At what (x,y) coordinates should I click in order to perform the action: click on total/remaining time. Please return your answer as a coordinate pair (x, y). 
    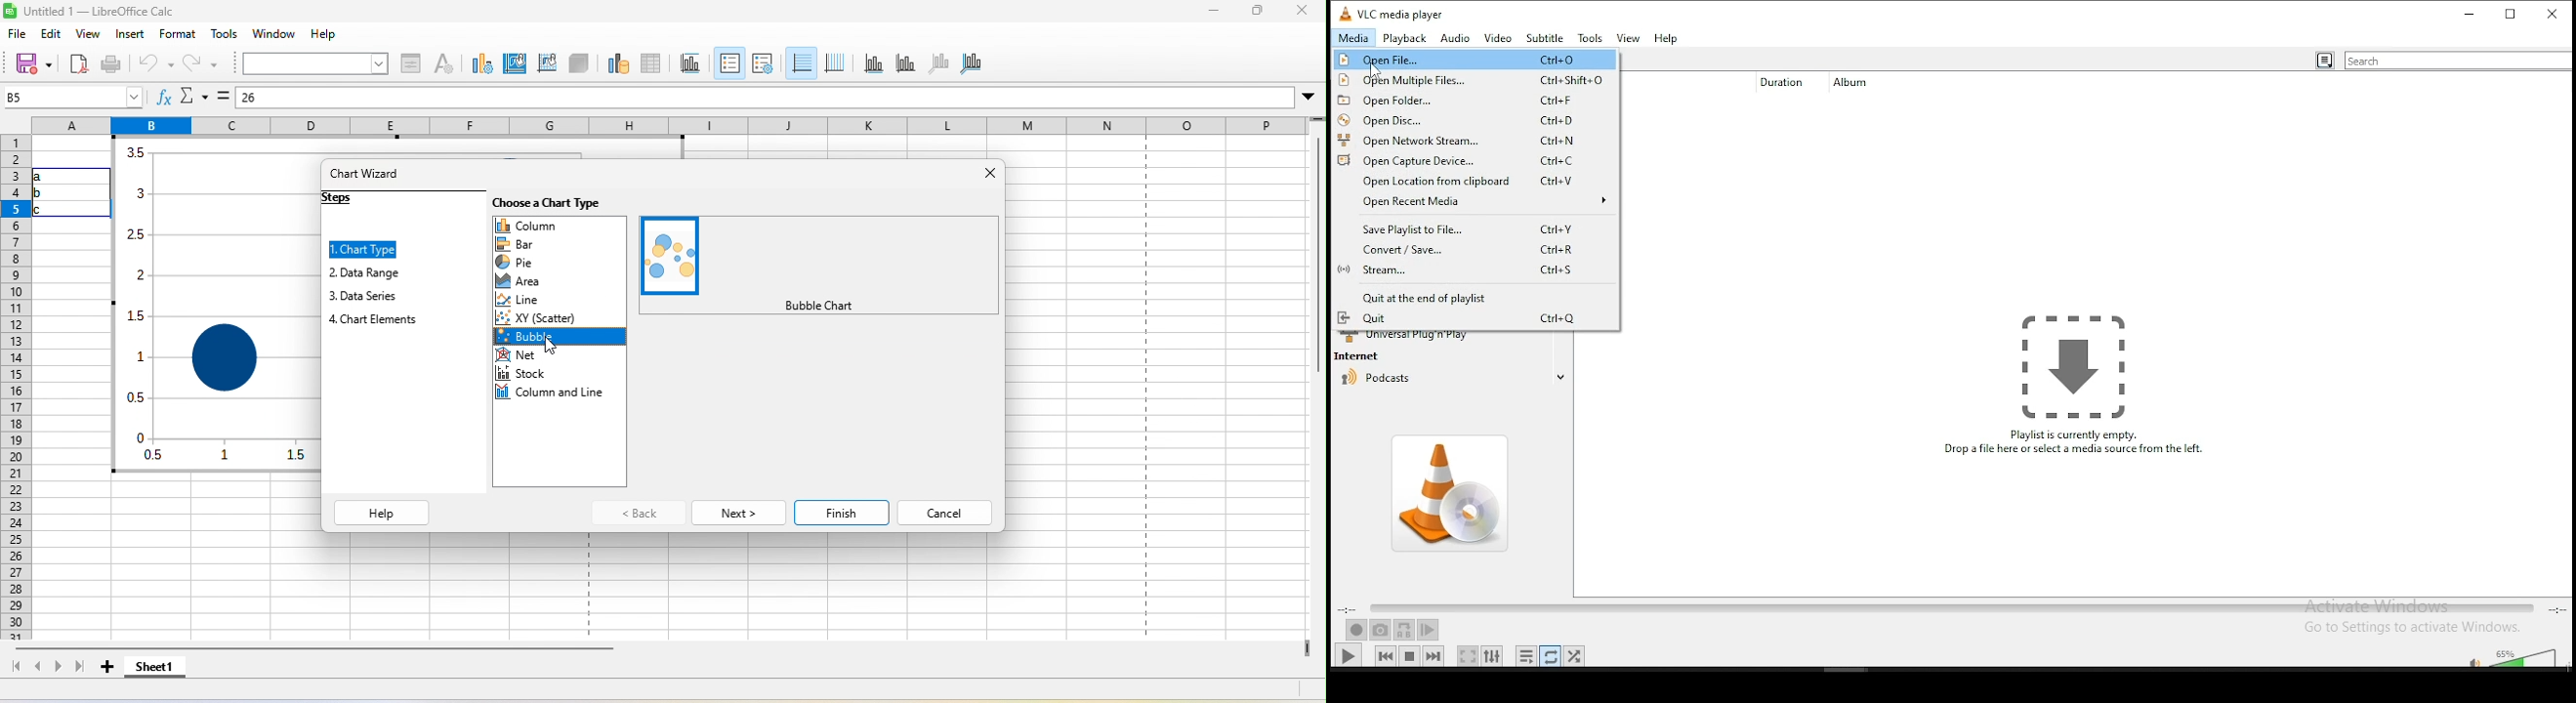
    Looking at the image, I should click on (2558, 609).